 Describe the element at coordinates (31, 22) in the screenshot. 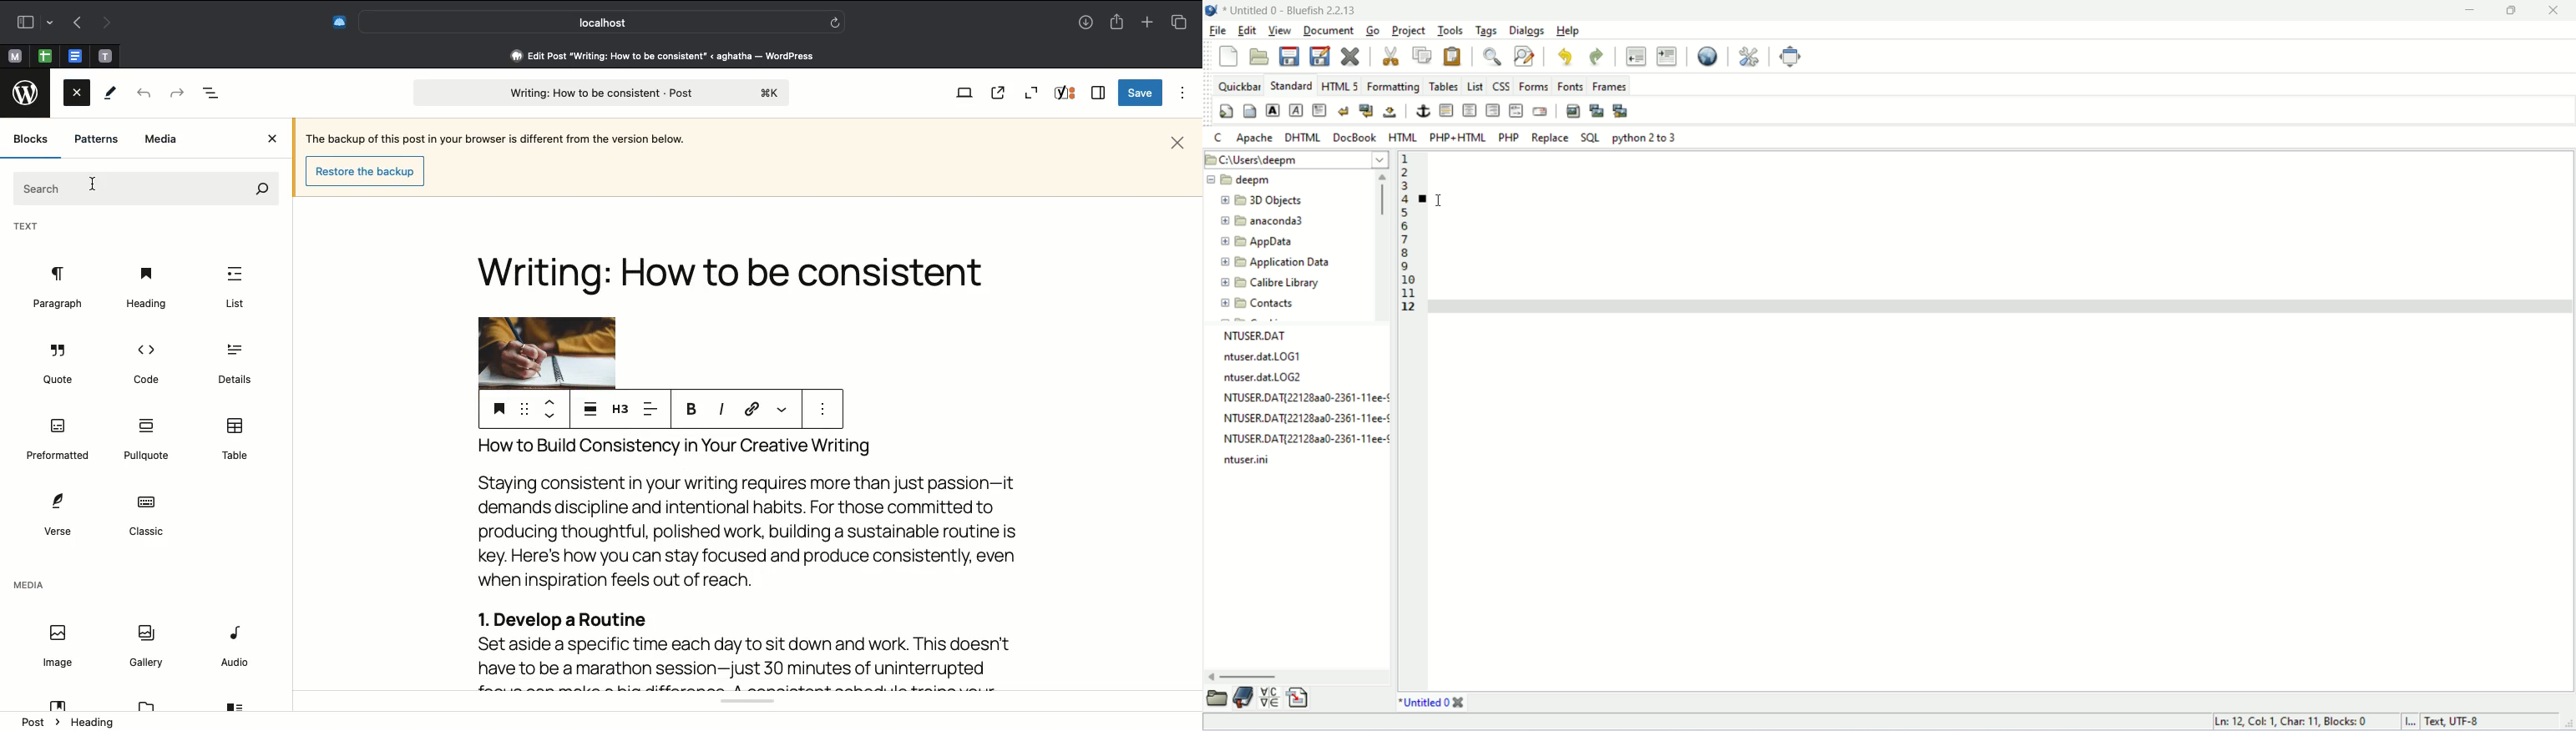

I see `Sidebar` at that location.